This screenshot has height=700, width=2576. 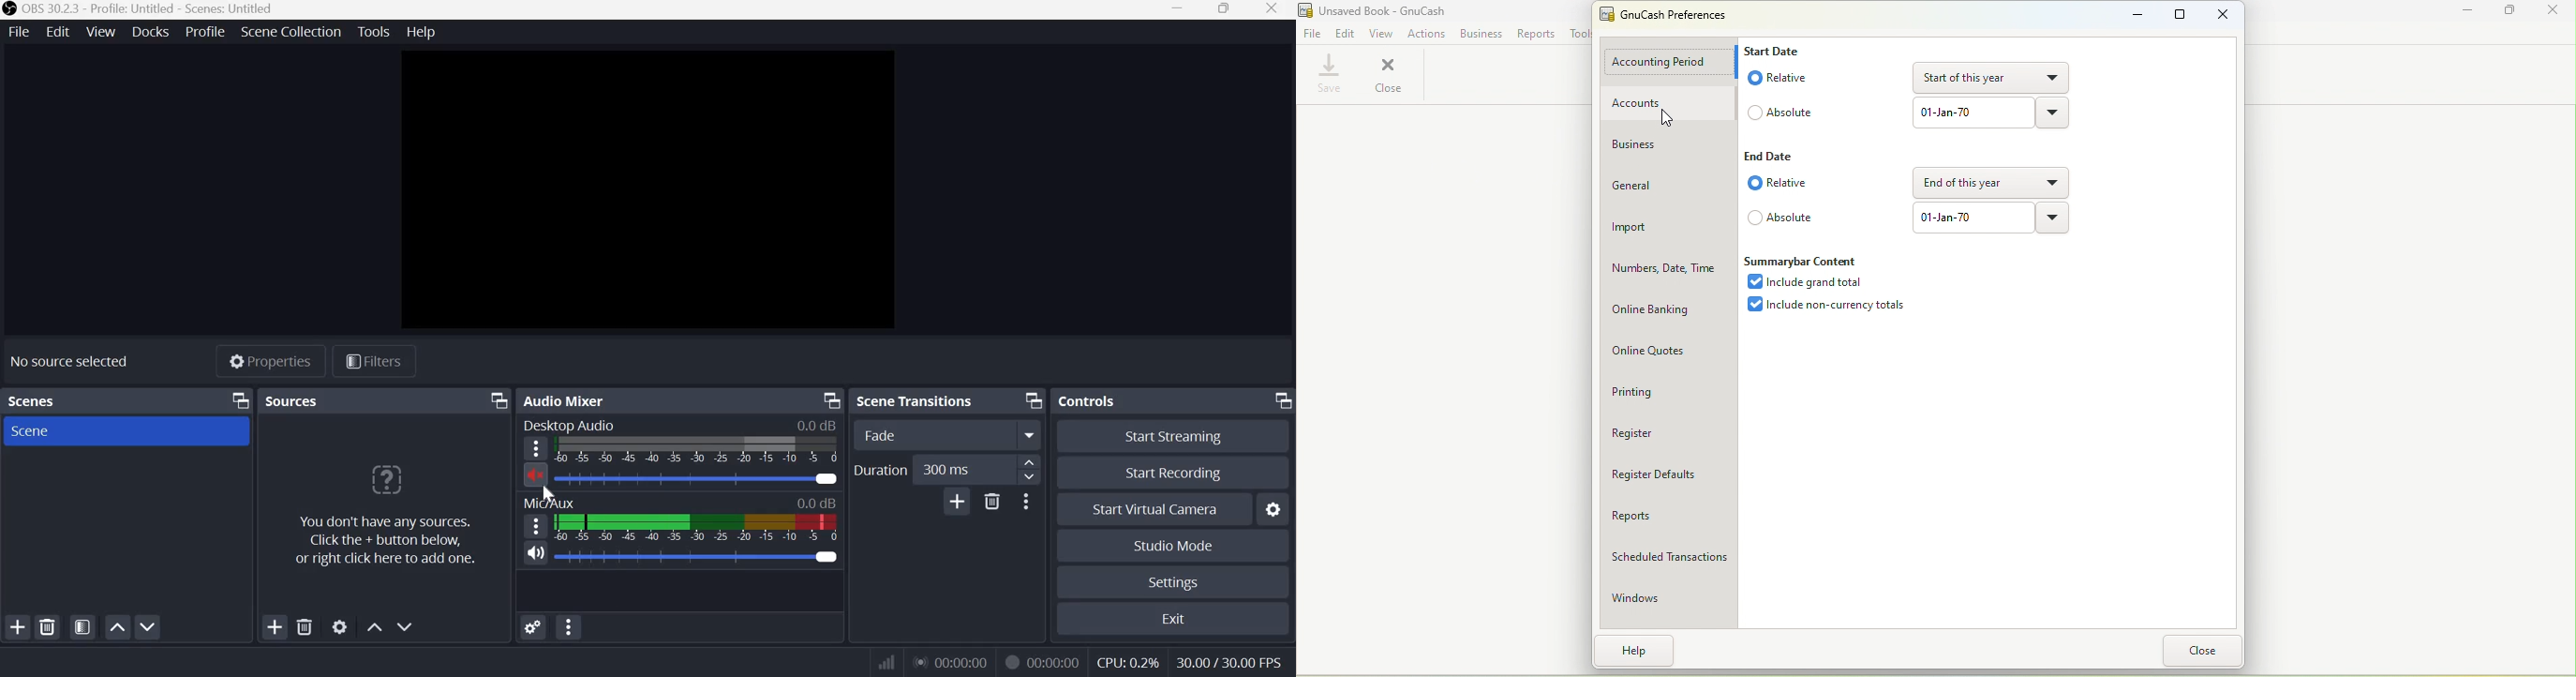 What do you see at coordinates (921, 401) in the screenshot?
I see `Scene Transitions` at bounding box center [921, 401].